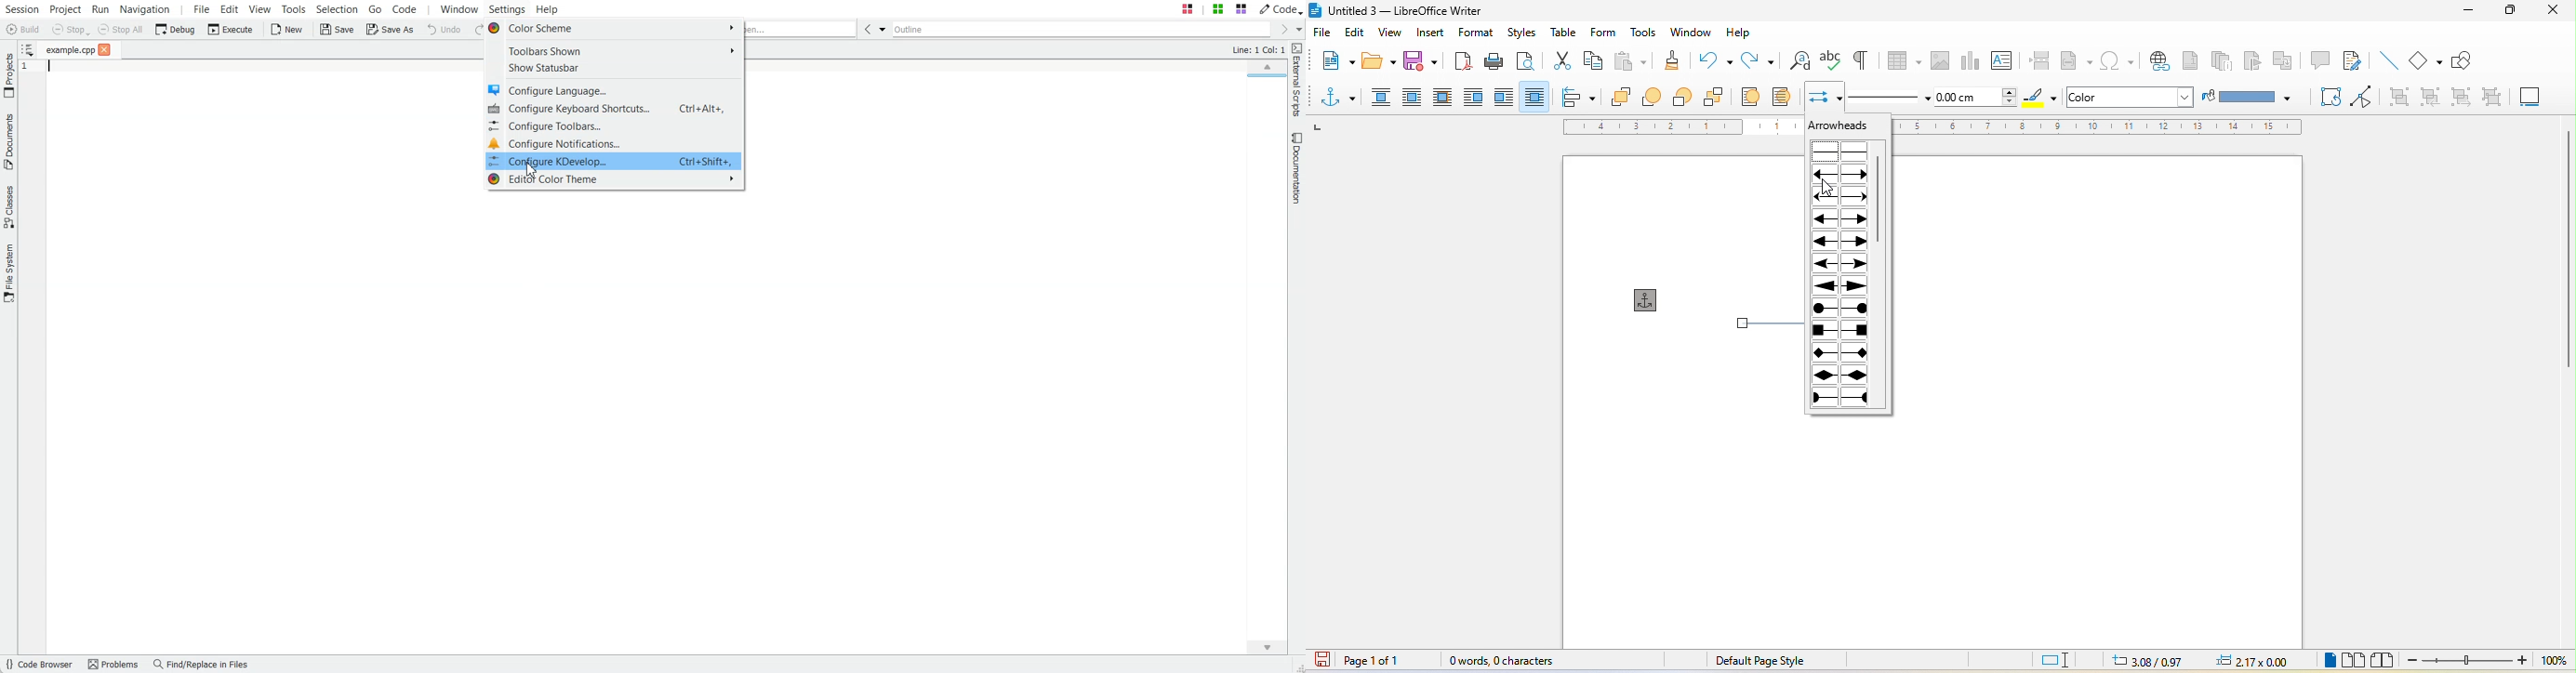  Describe the element at coordinates (1839, 333) in the screenshot. I see `square` at that location.